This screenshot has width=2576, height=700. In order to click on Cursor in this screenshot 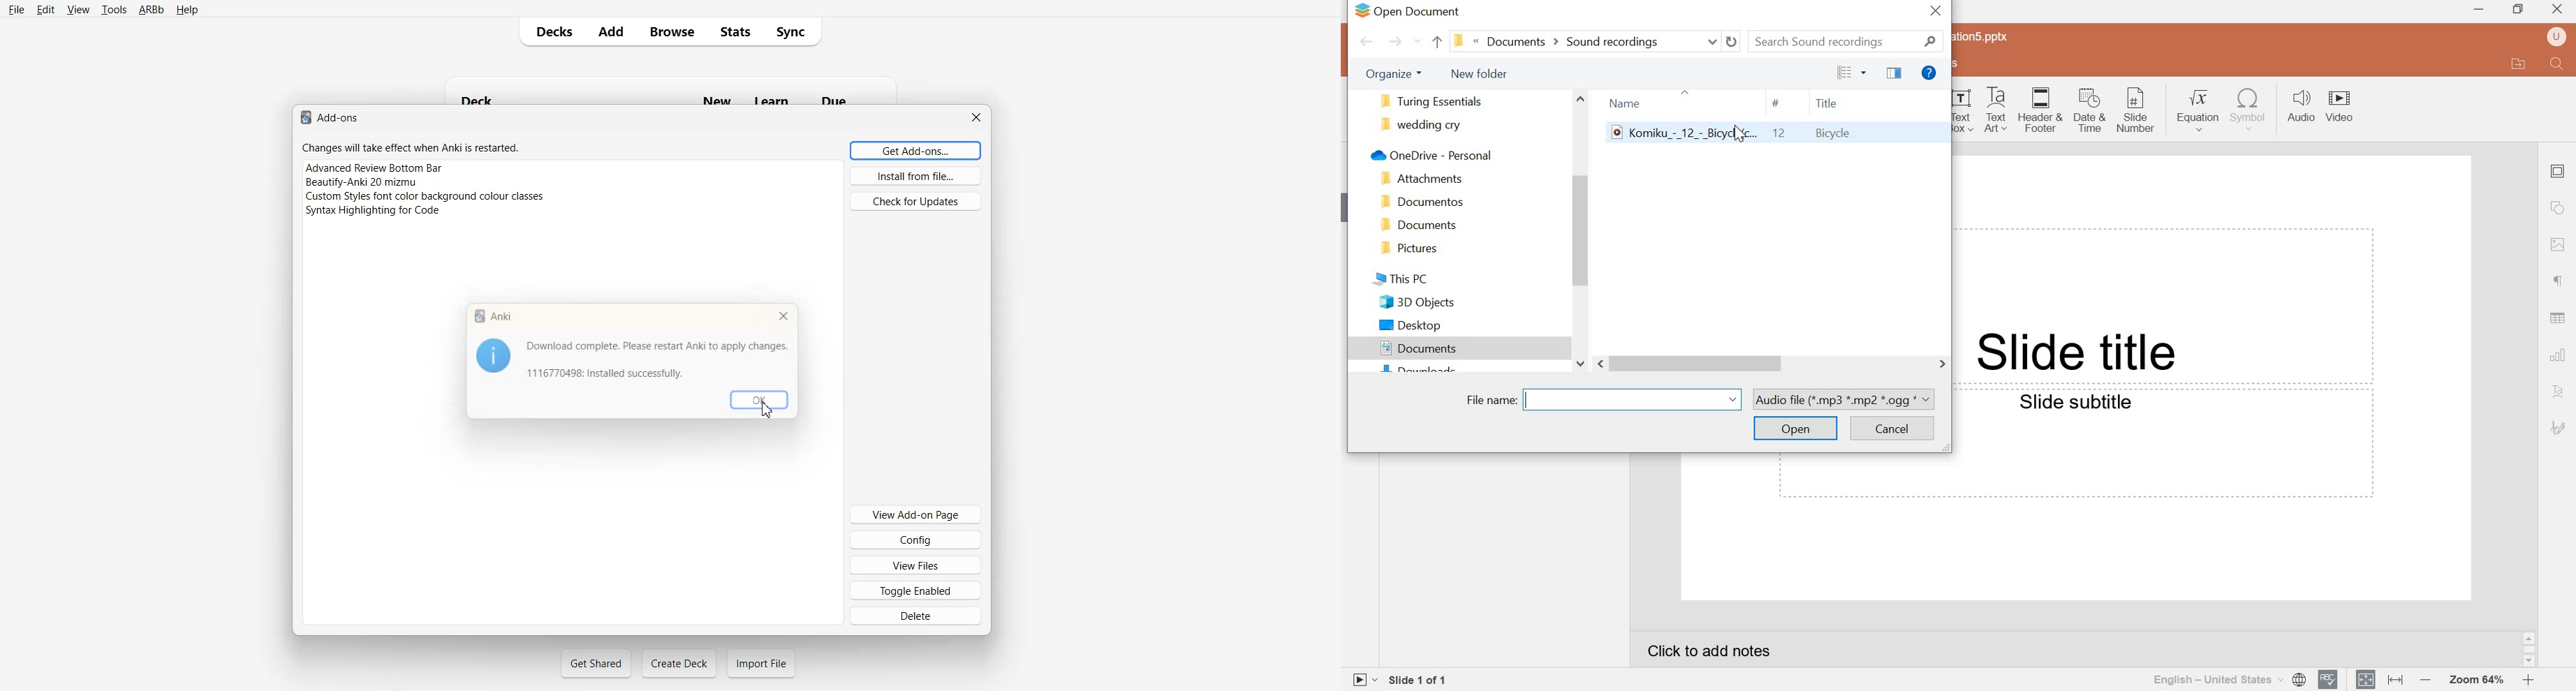, I will do `click(768, 410)`.